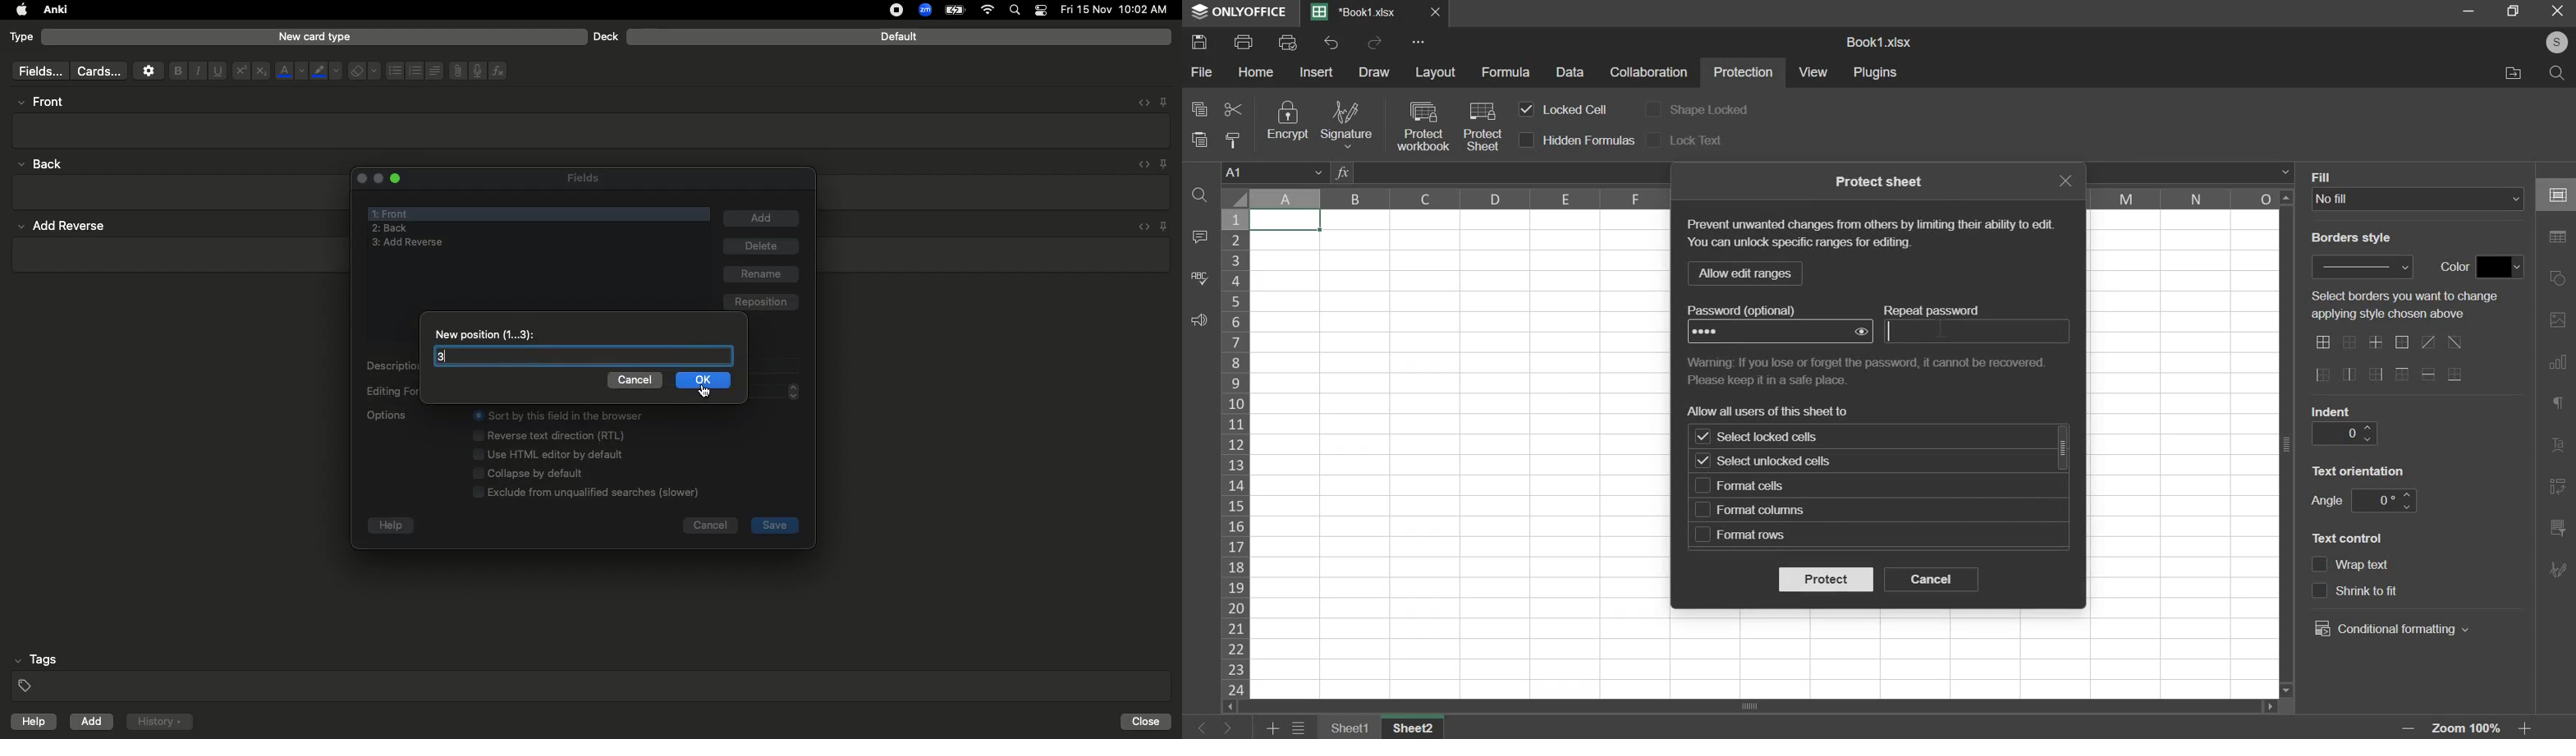  I want to click on Default, so click(899, 37).